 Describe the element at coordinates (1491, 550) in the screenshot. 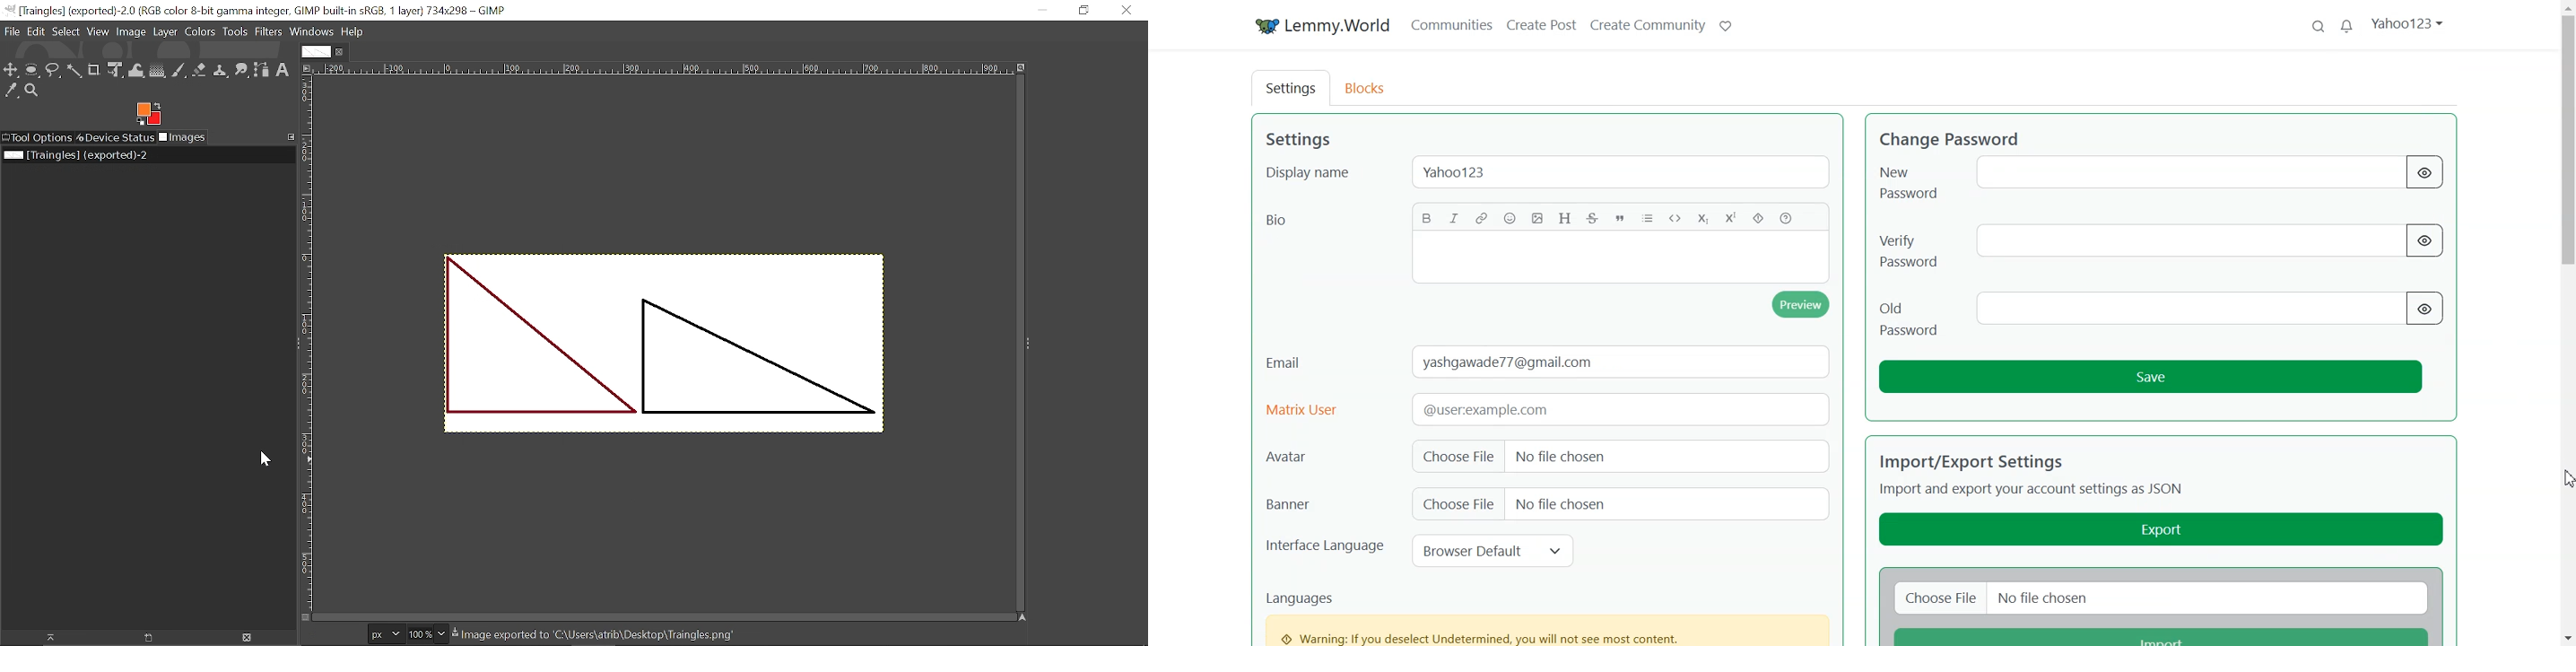

I see `Browser Default` at that location.